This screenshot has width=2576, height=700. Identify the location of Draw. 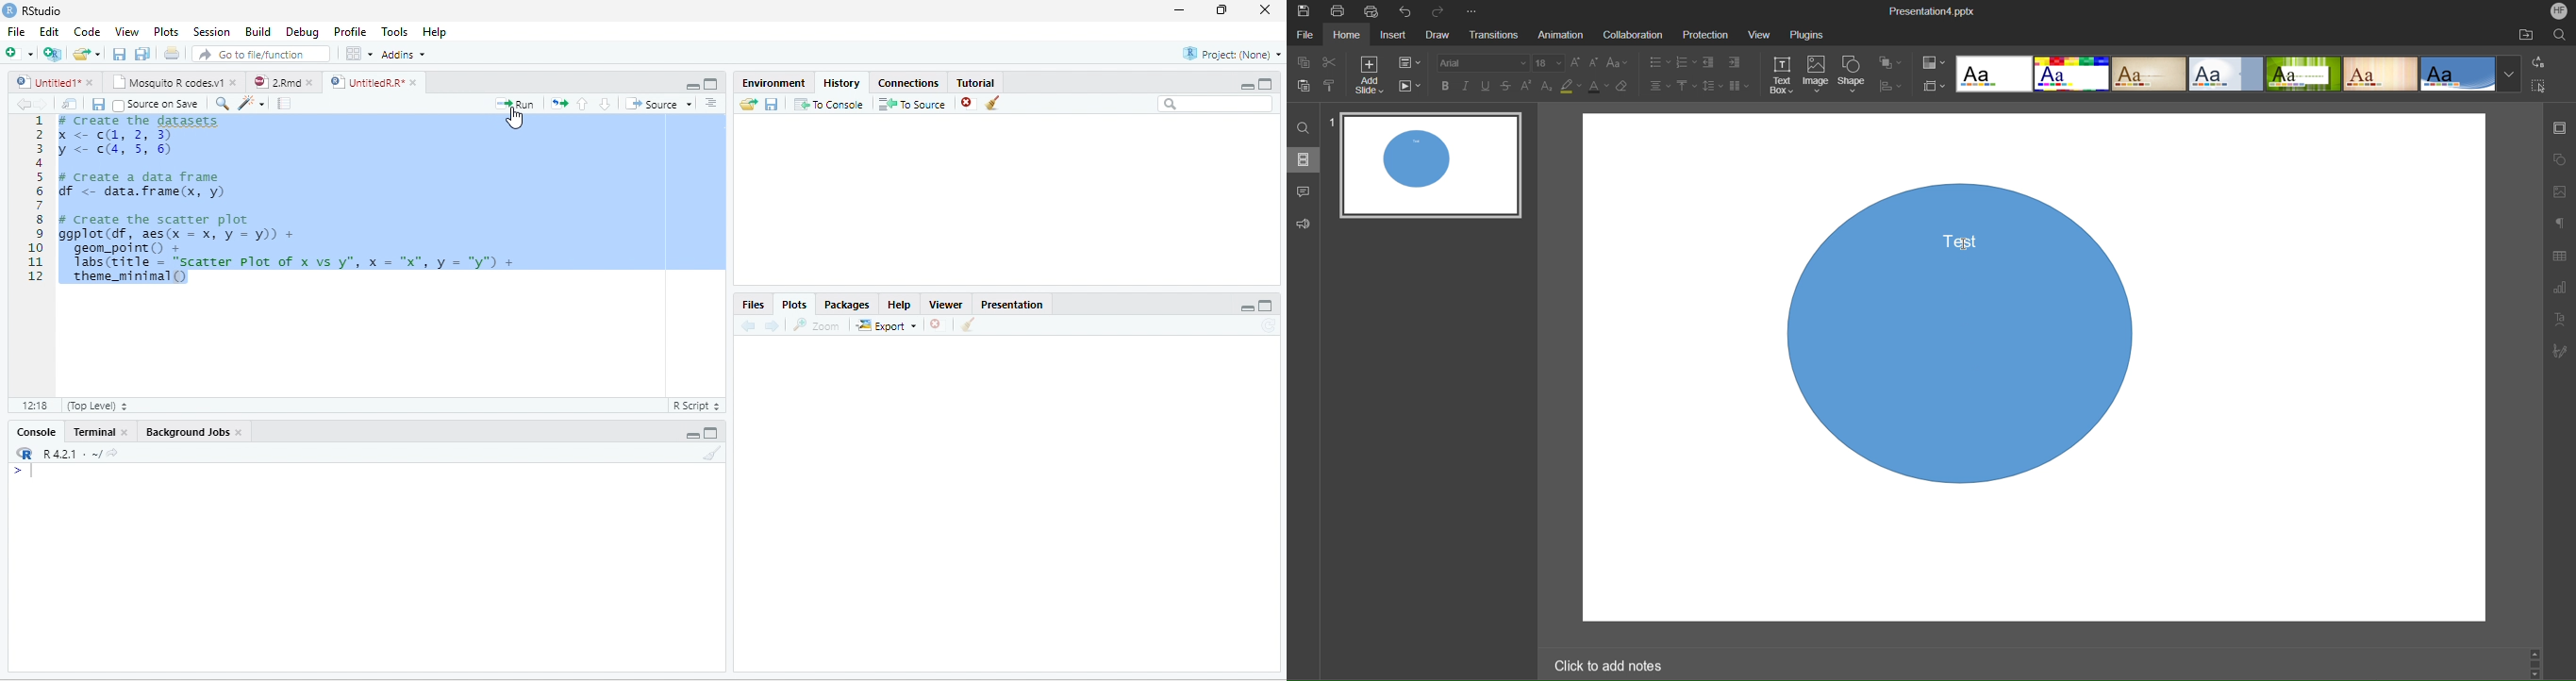
(1439, 38).